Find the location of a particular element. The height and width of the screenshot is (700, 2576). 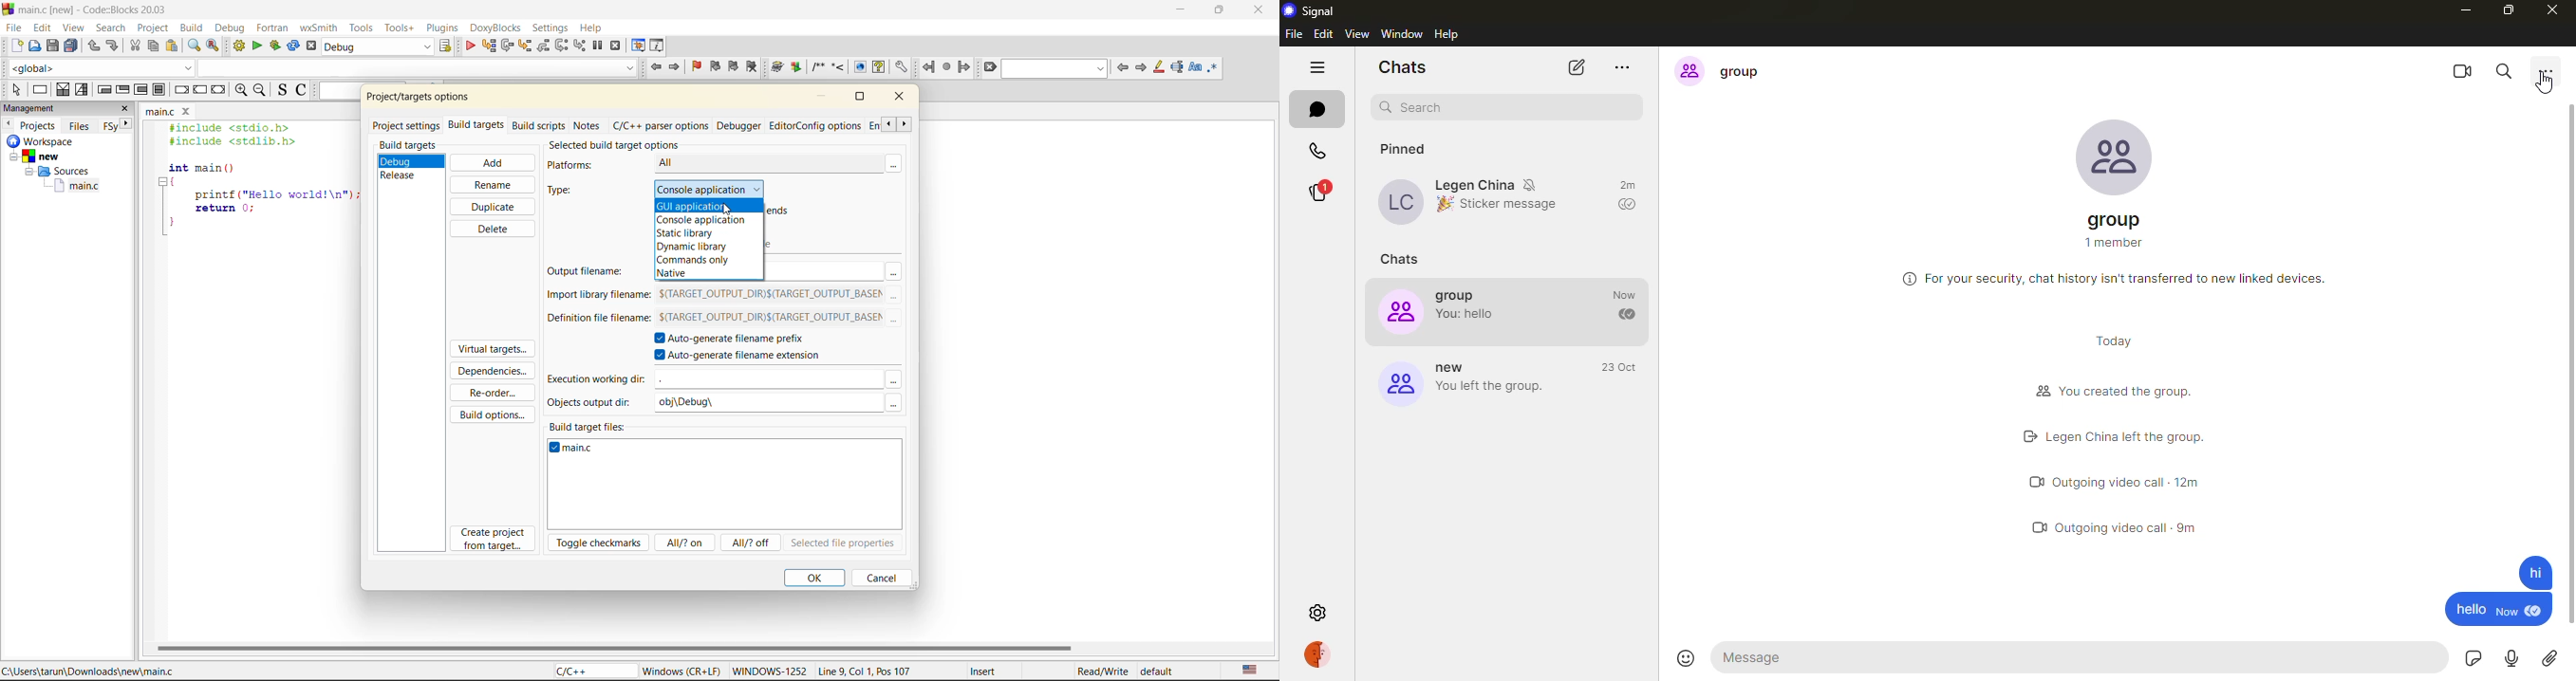

save is located at coordinates (51, 46).